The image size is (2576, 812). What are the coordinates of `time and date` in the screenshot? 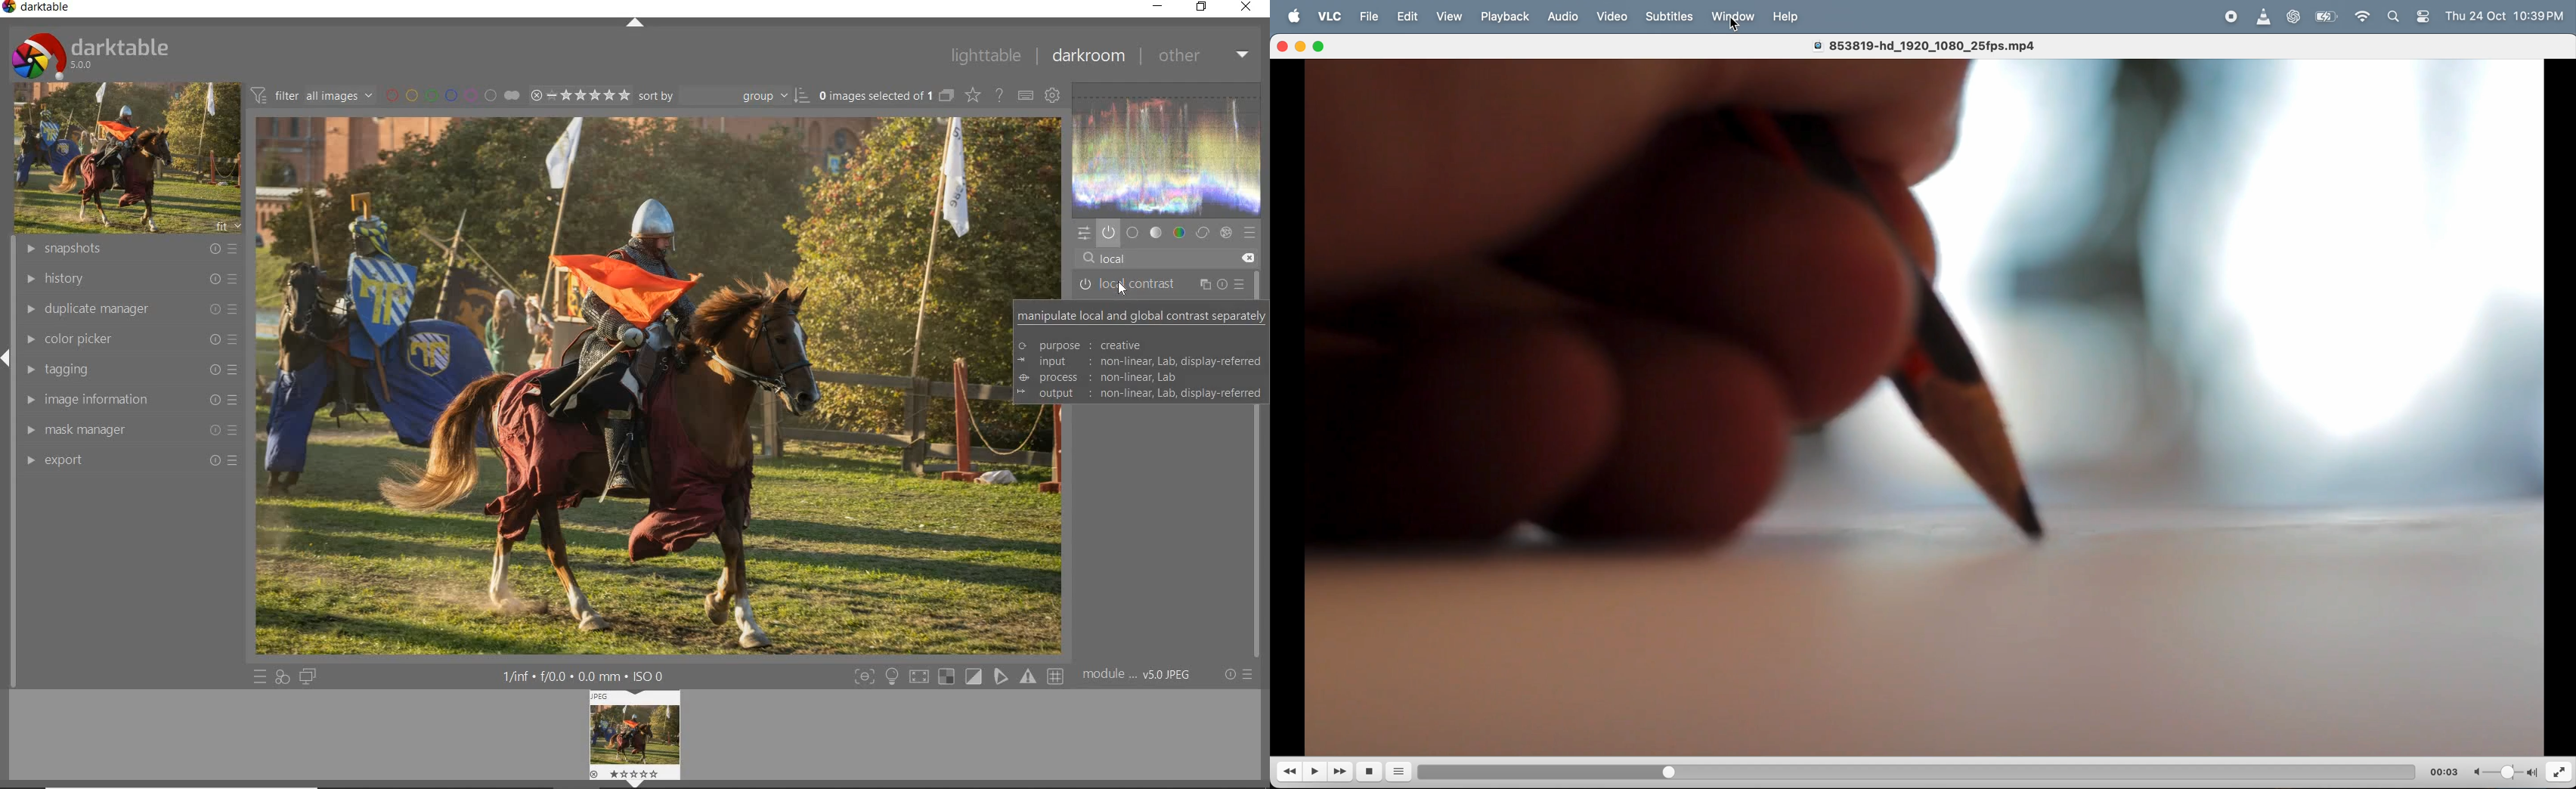 It's located at (2509, 15).